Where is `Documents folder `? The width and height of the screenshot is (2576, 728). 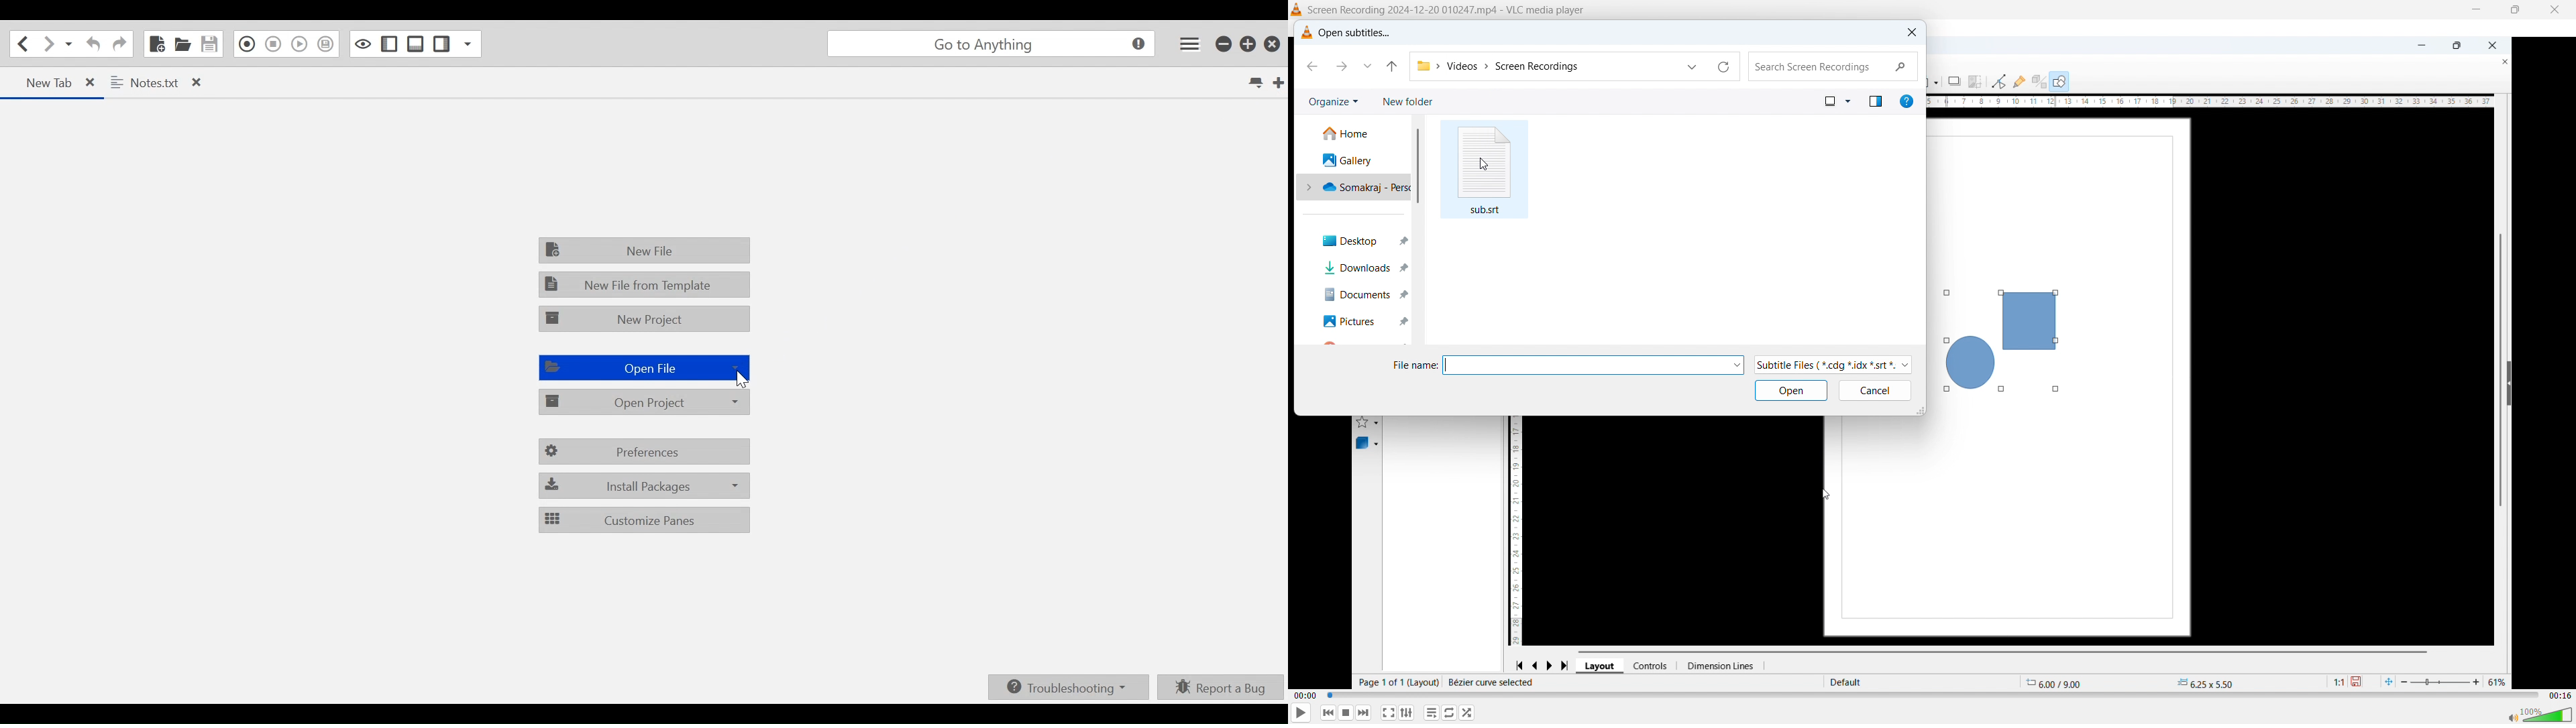
Documents folder  is located at coordinates (1362, 296).